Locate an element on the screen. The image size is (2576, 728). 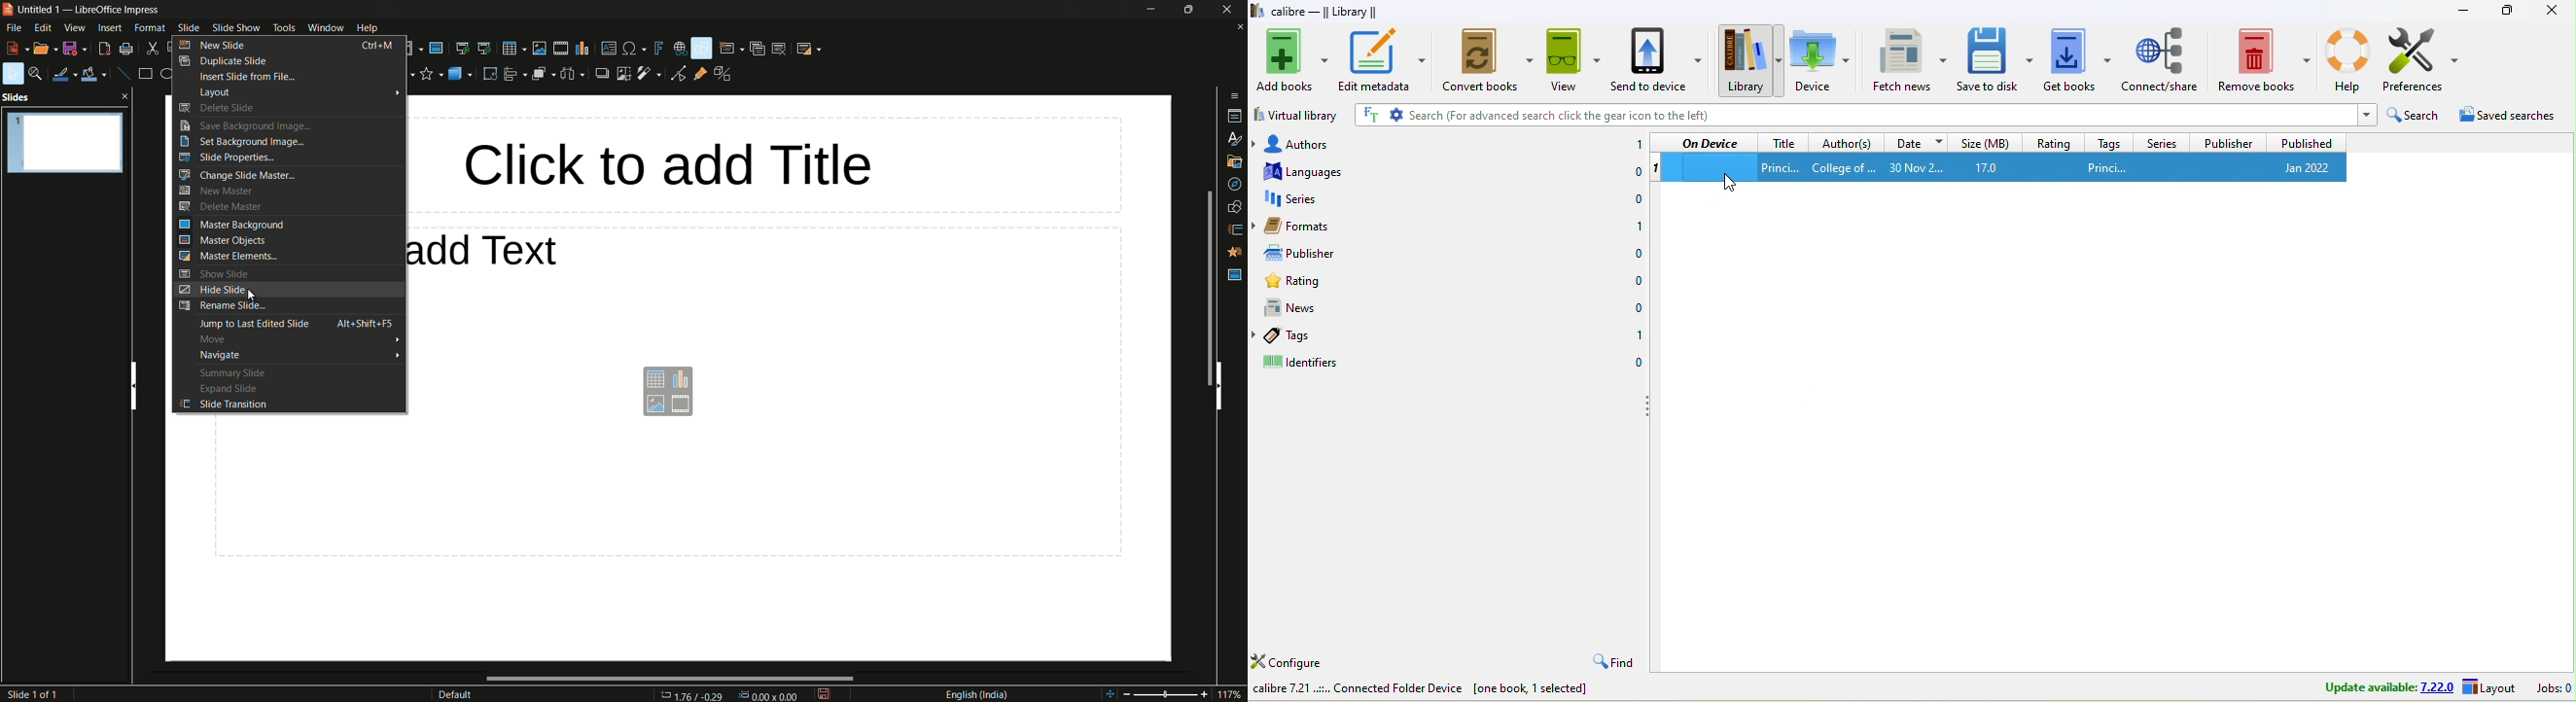
insert line is located at coordinates (122, 75).